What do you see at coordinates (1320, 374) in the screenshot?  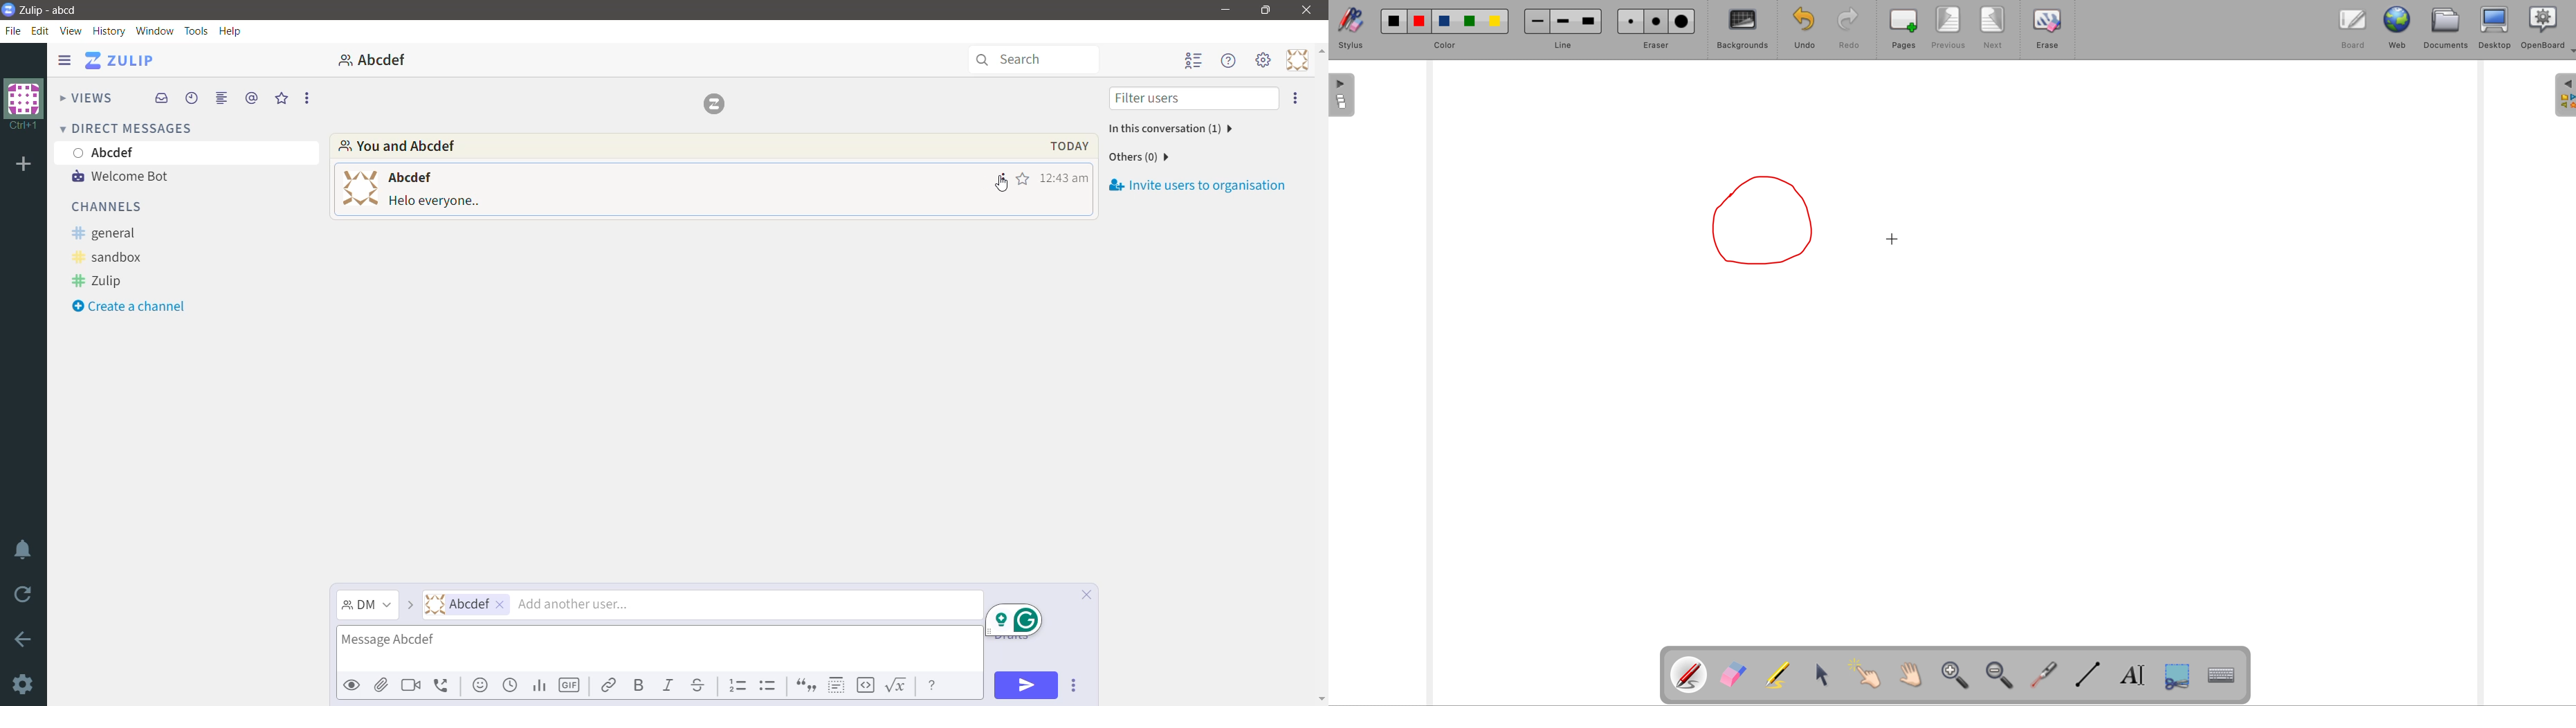 I see `Vertical Scroll Bar` at bounding box center [1320, 374].